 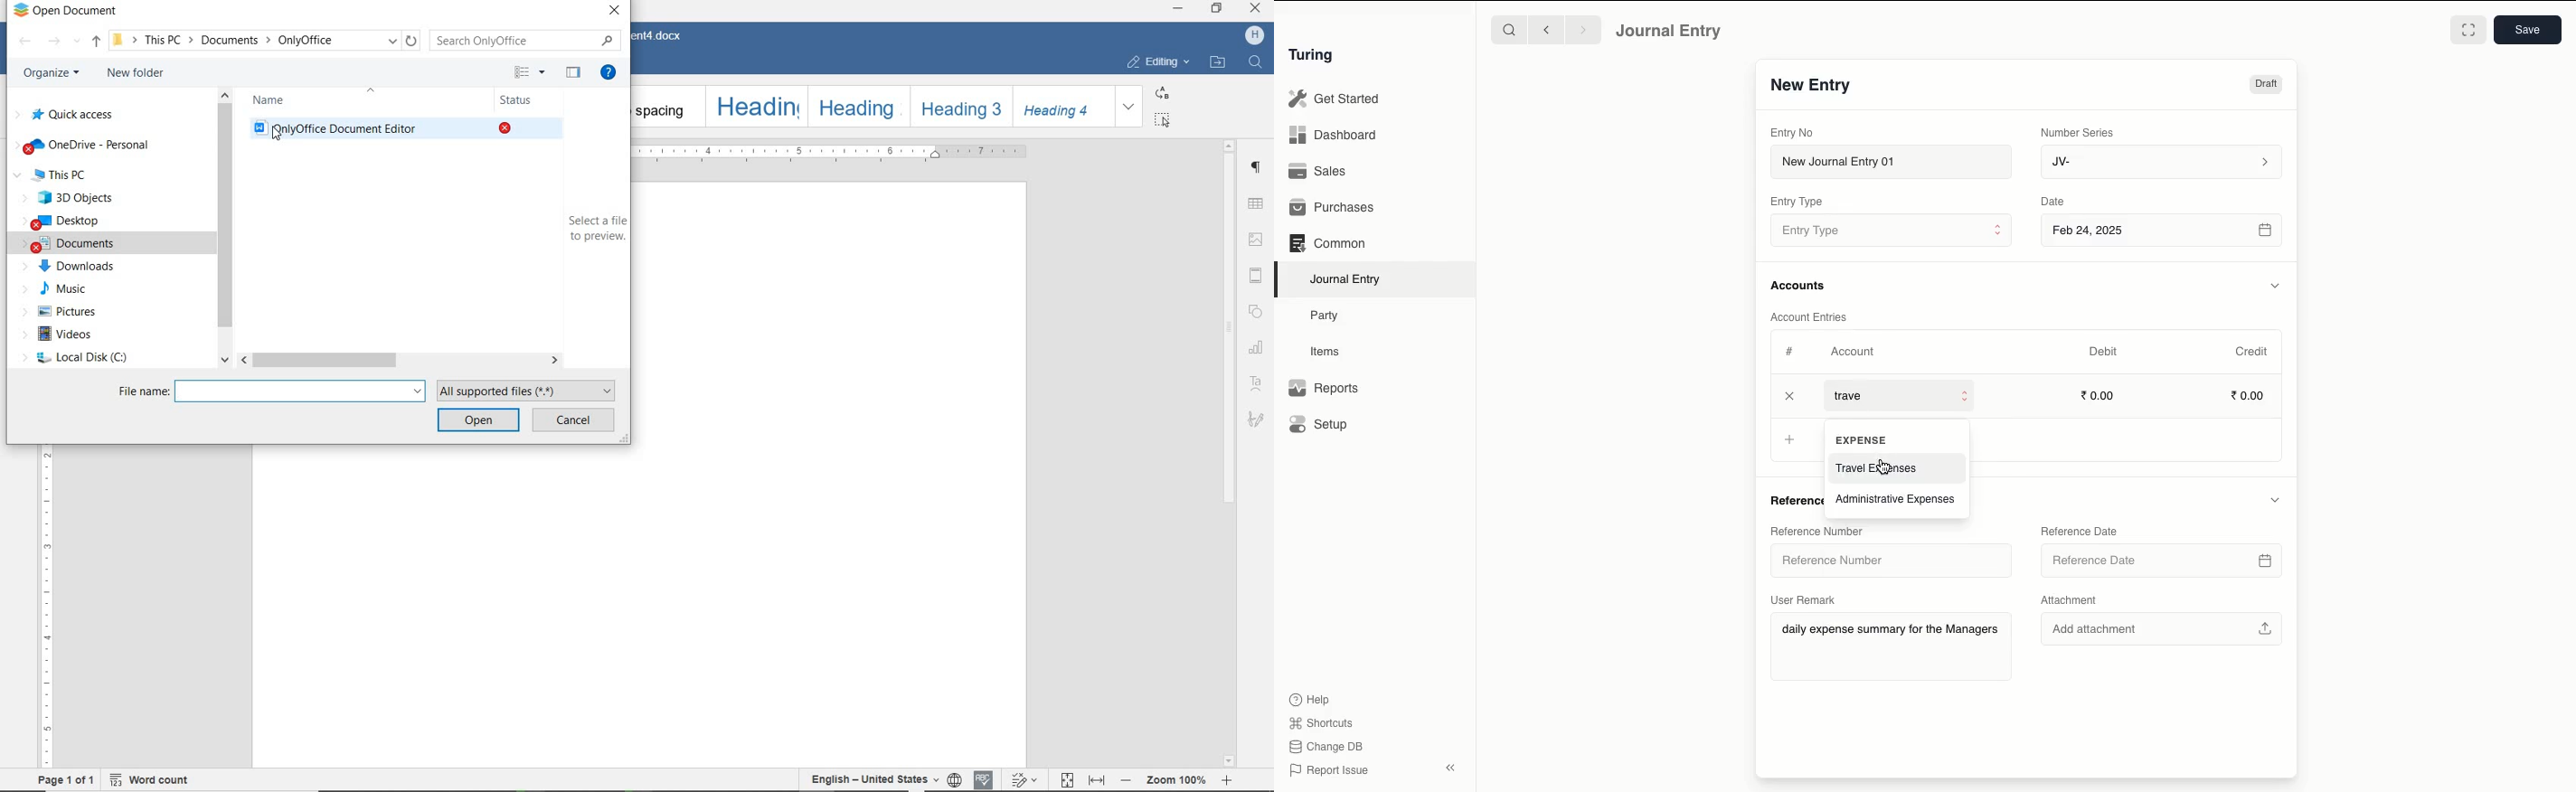 What do you see at coordinates (1891, 230) in the screenshot?
I see `Entry Type` at bounding box center [1891, 230].